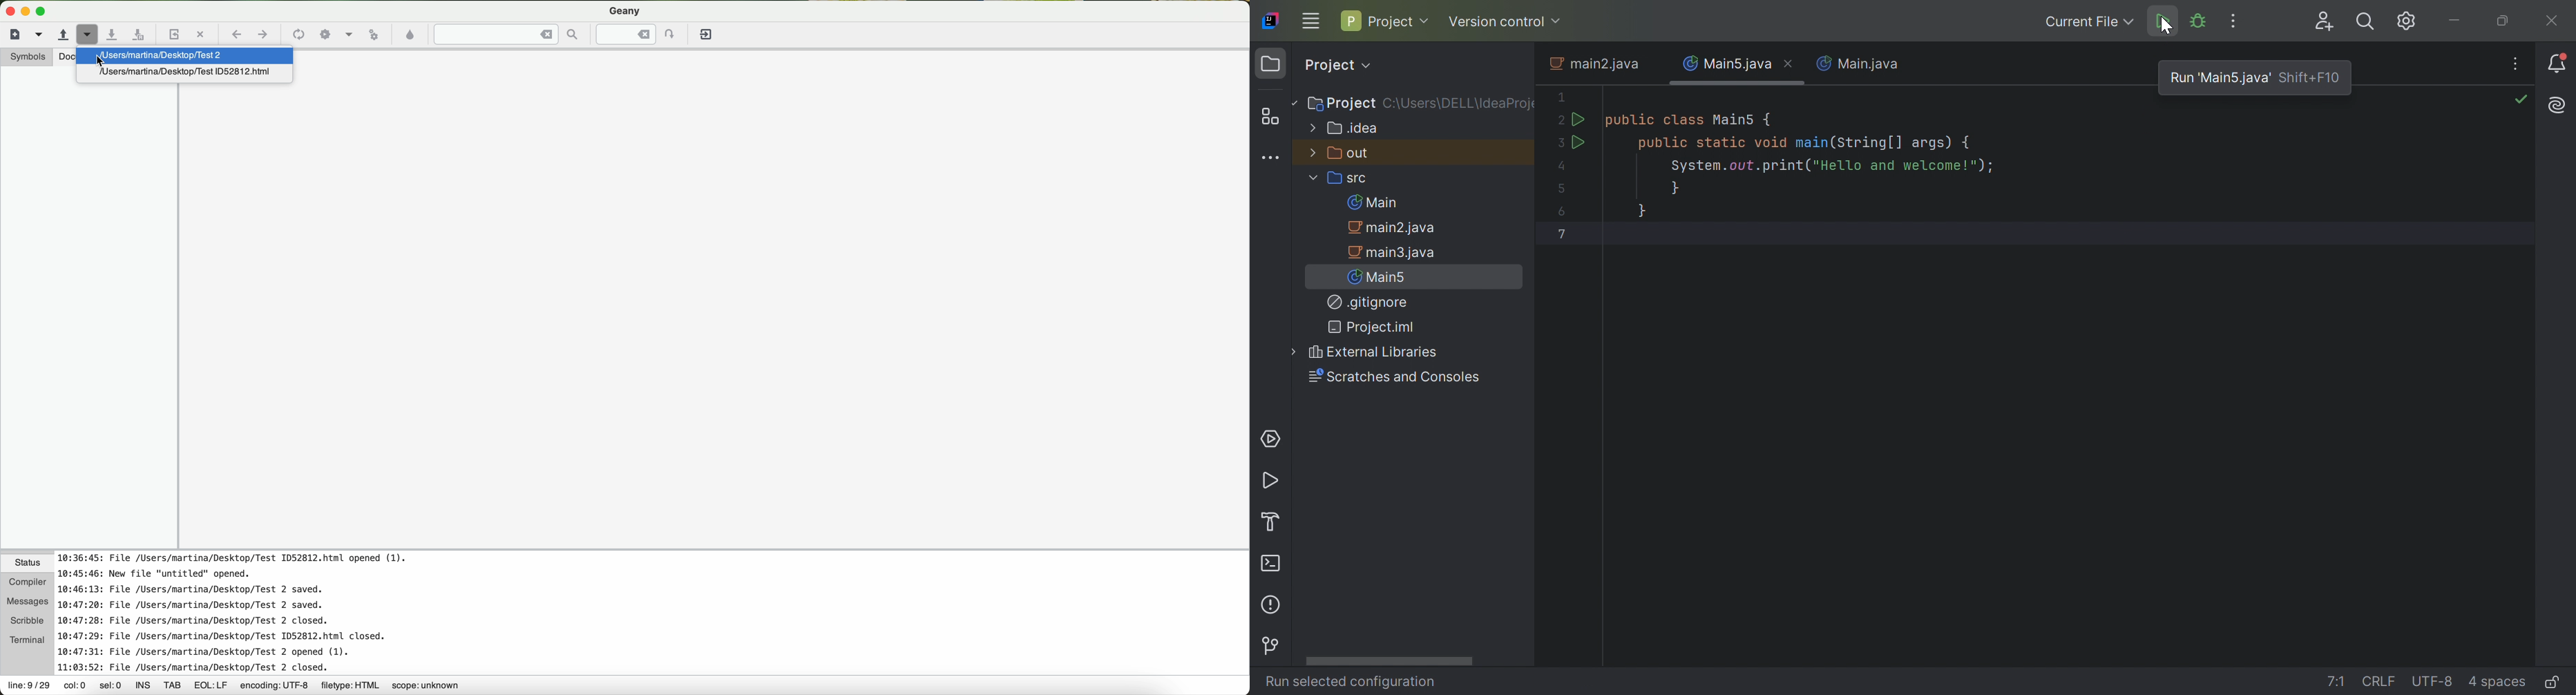  What do you see at coordinates (20, 34) in the screenshot?
I see `new file` at bounding box center [20, 34].